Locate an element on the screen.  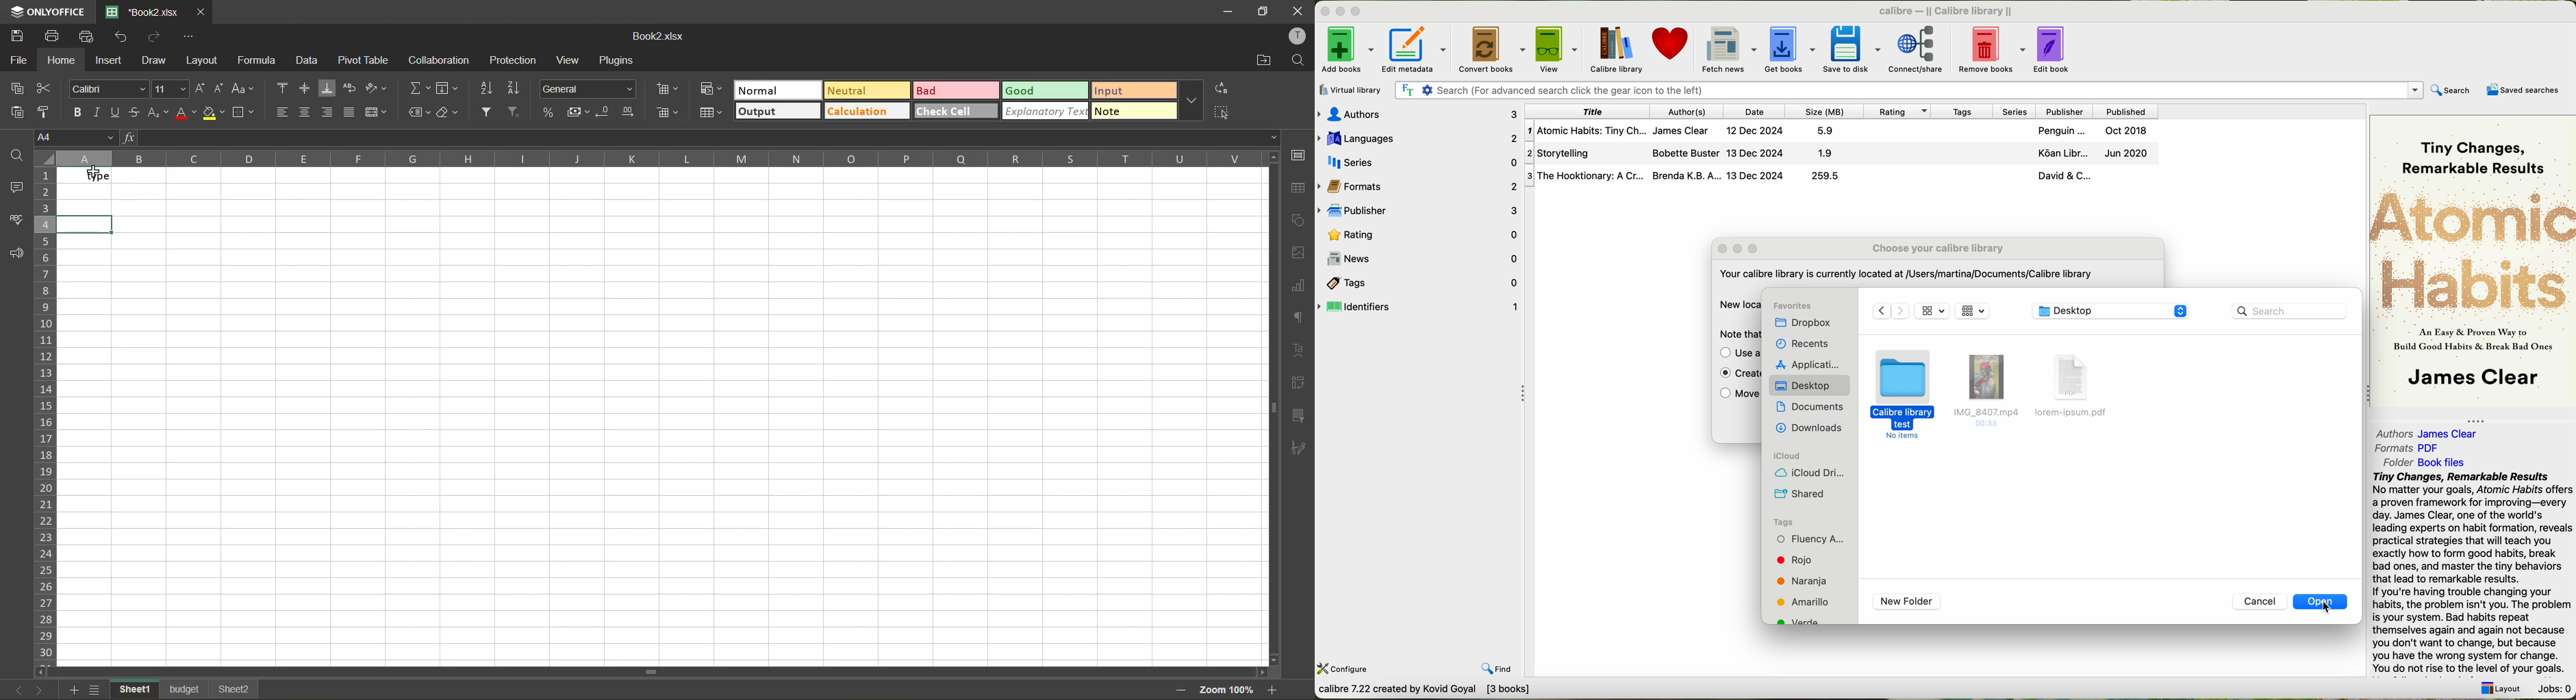
Layout is located at coordinates (2498, 685).